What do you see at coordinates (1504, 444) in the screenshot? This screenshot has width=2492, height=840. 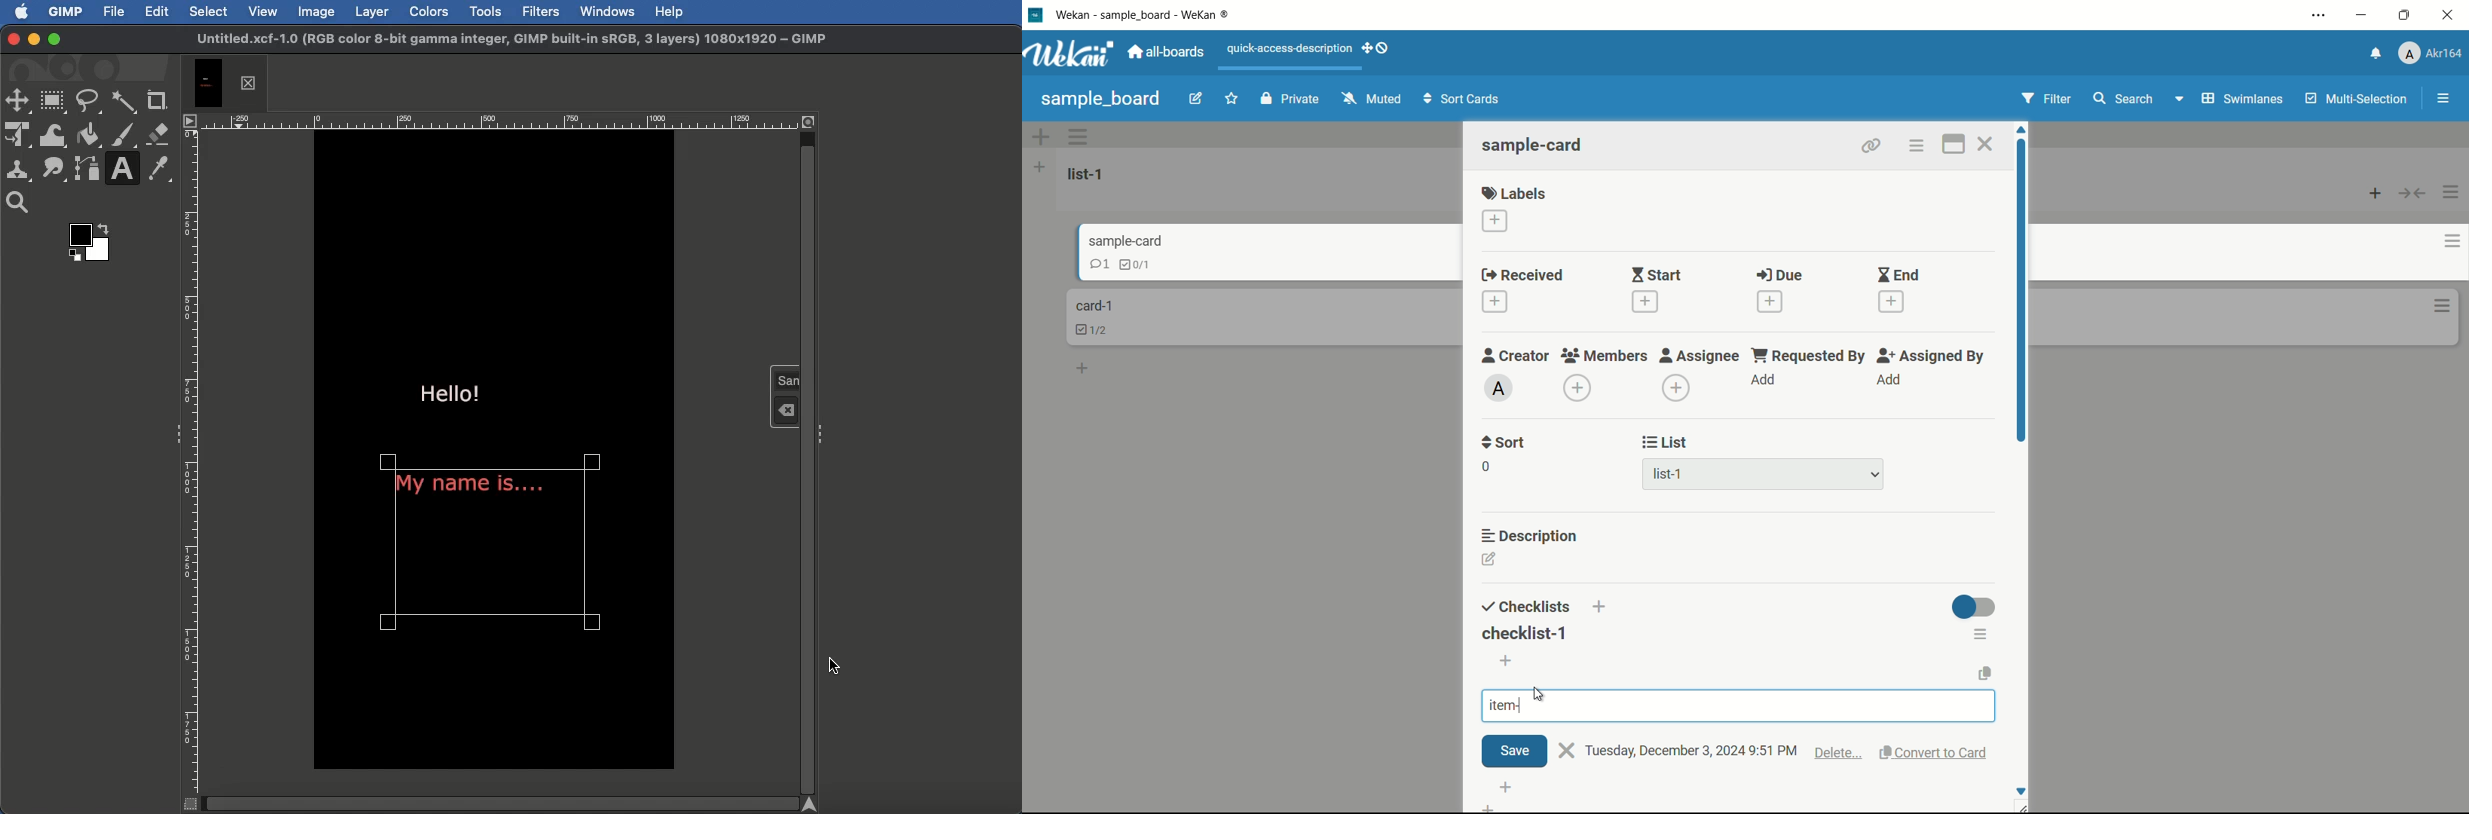 I see `sort` at bounding box center [1504, 444].